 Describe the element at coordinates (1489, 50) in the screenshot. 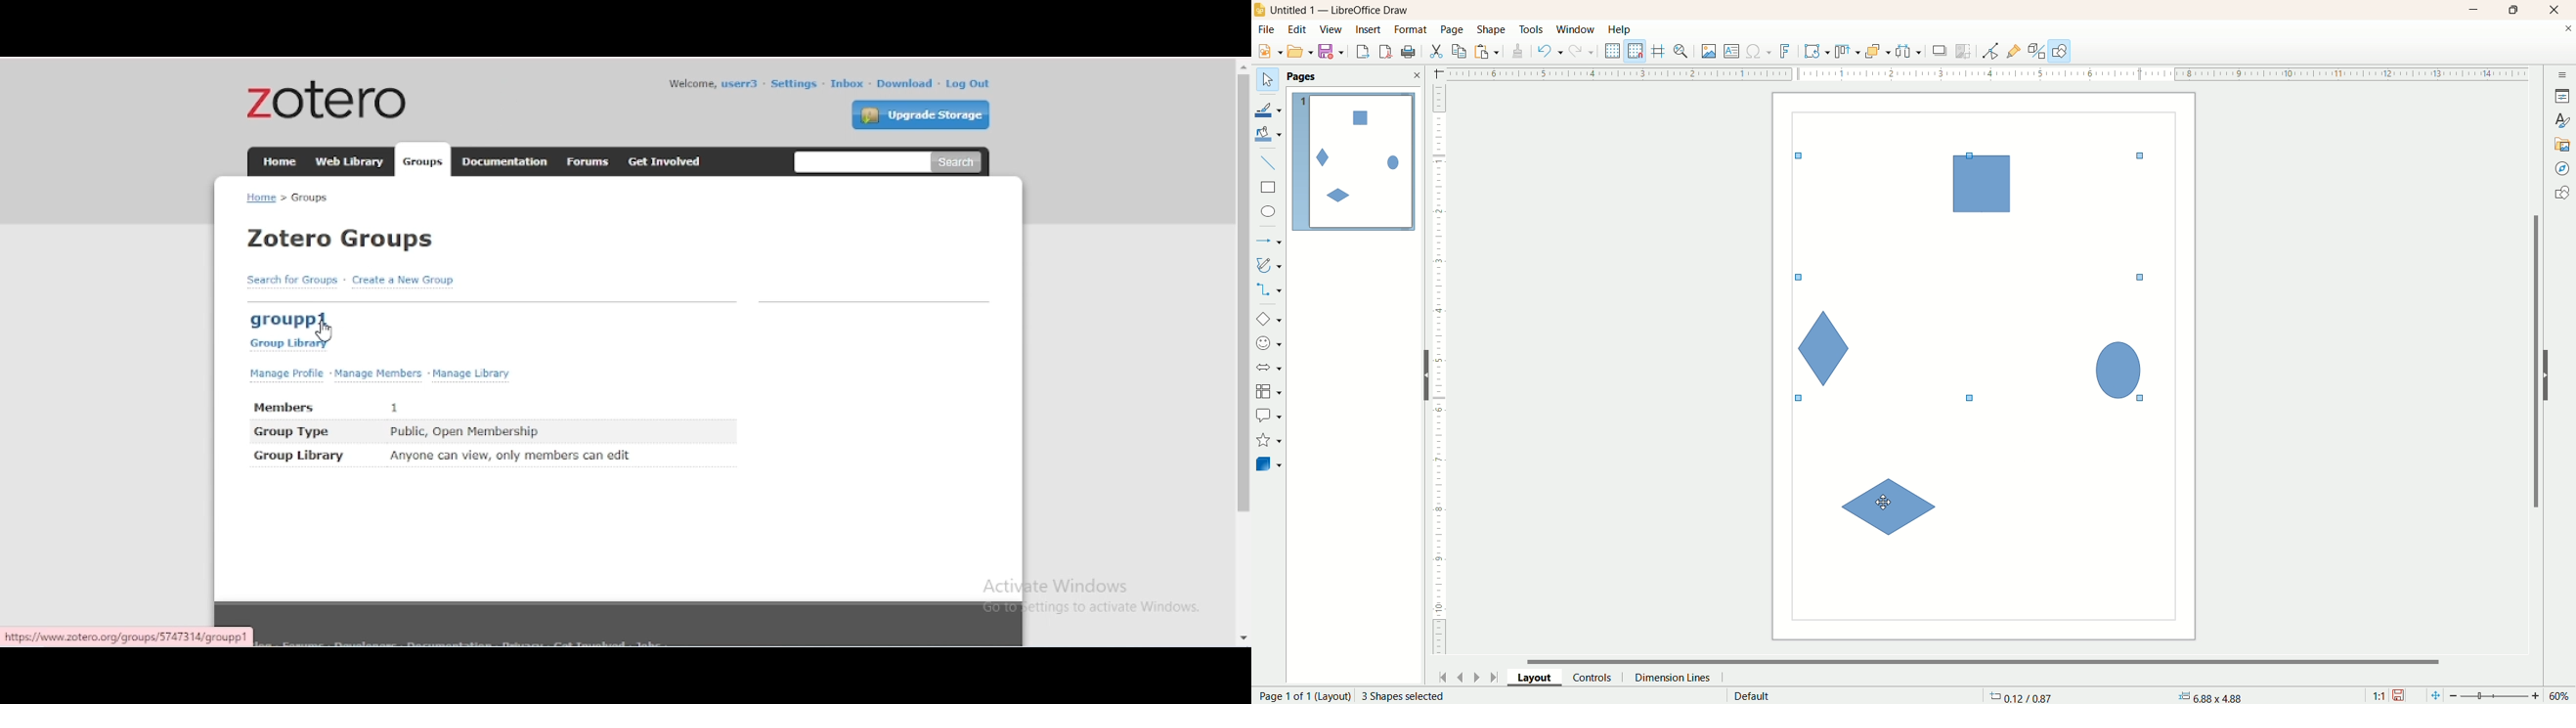

I see `paste` at that location.